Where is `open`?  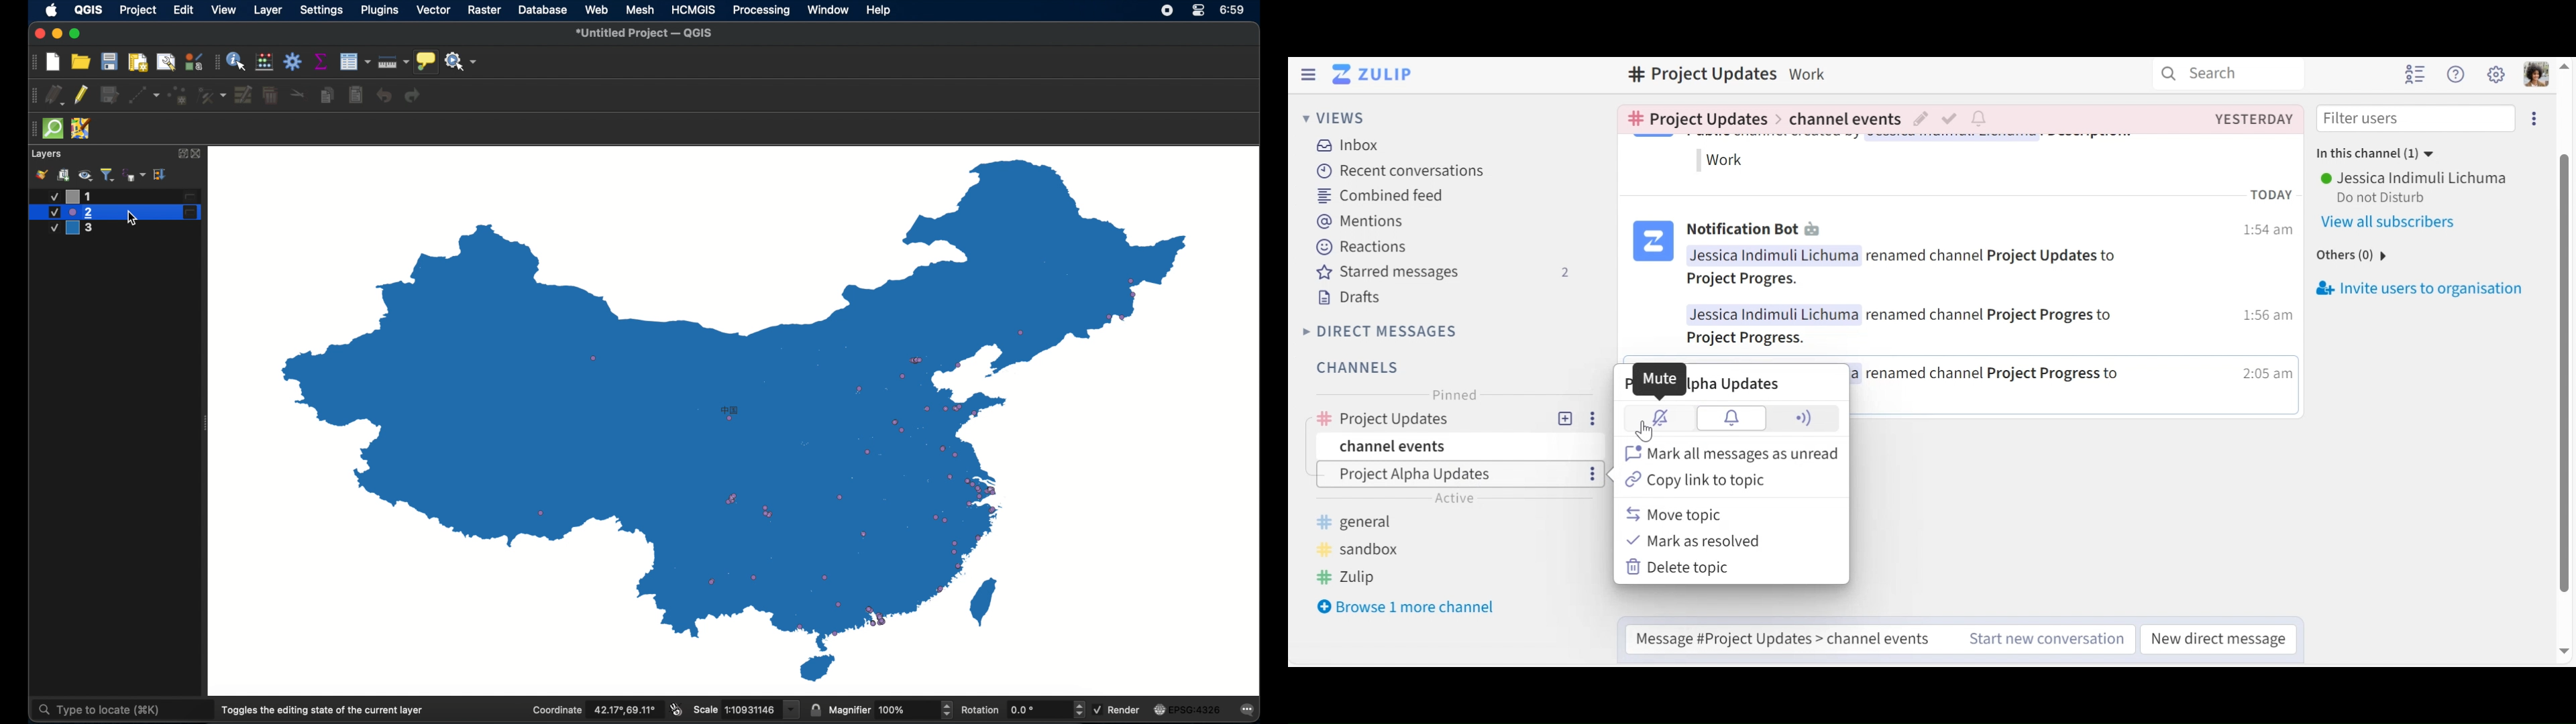
open is located at coordinates (80, 61).